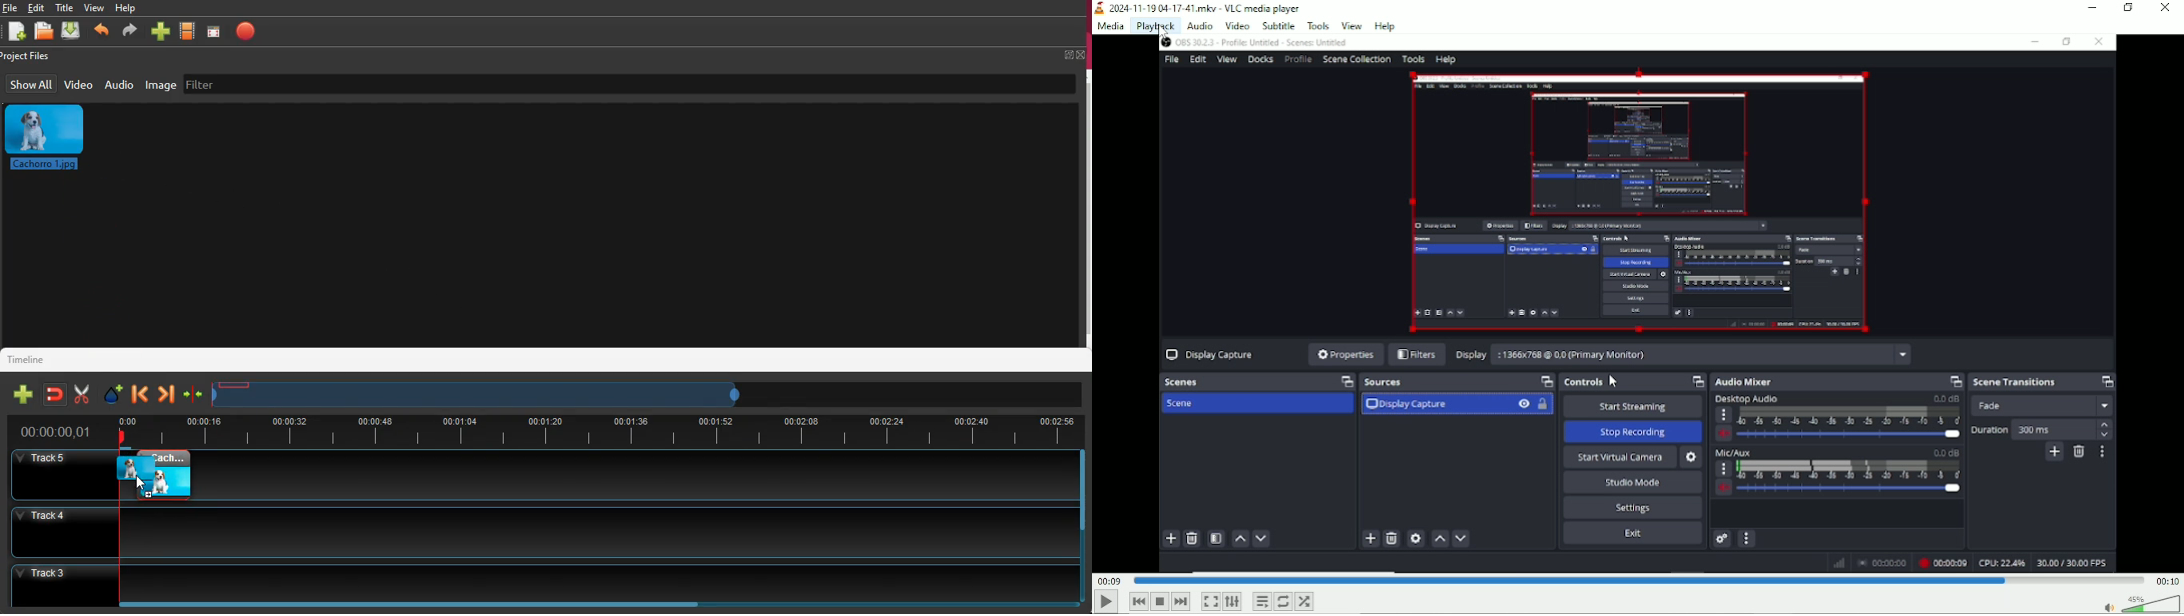  I want to click on help, so click(126, 10).